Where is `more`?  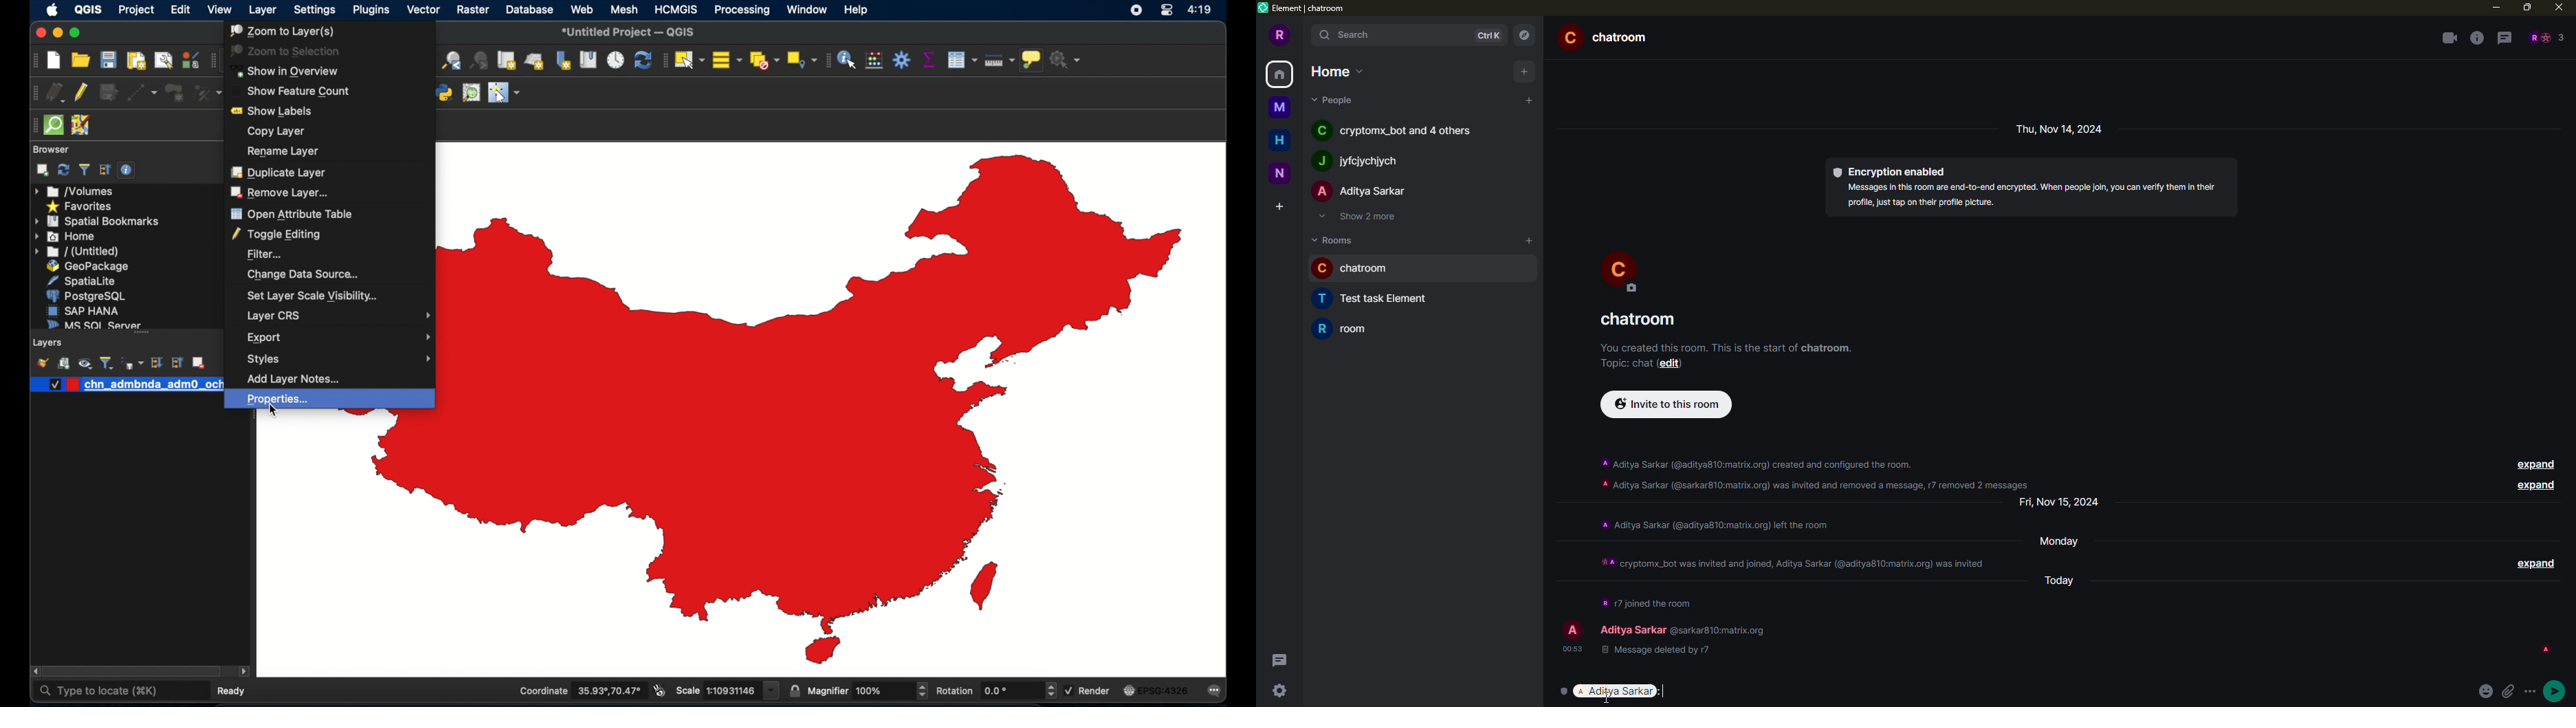
more is located at coordinates (2533, 692).